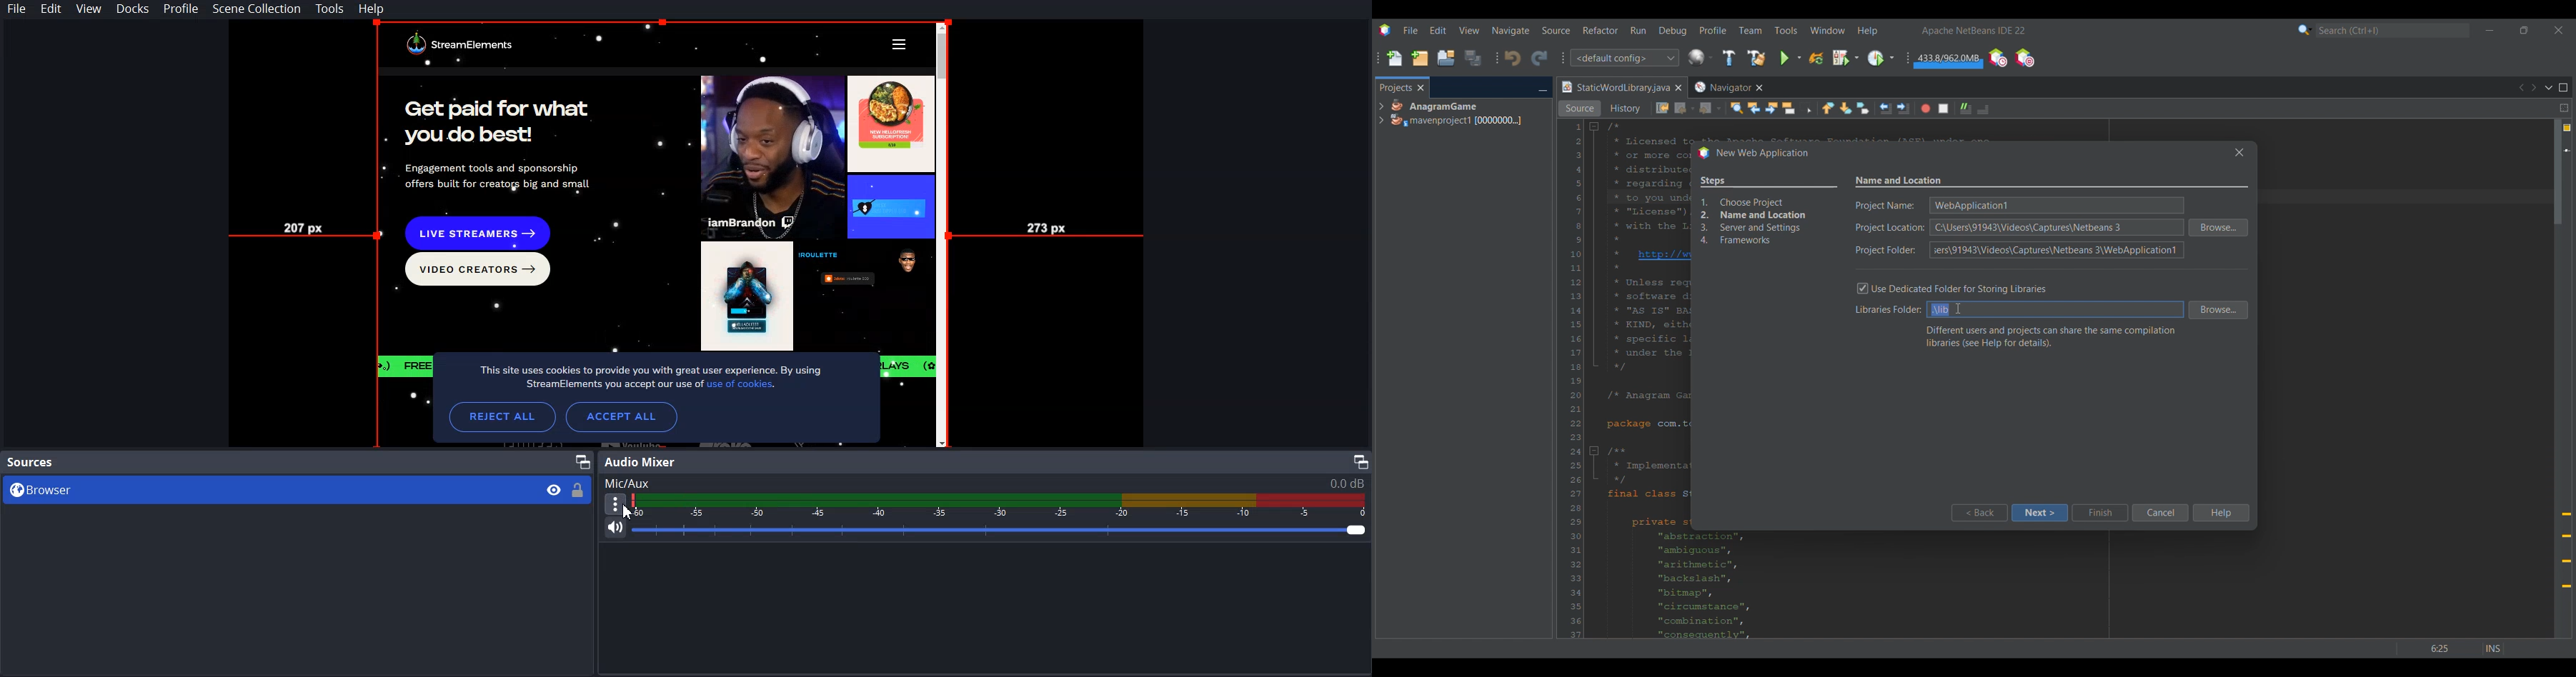 The image size is (2576, 700). I want to click on Overview of process changed, so click(1768, 212).